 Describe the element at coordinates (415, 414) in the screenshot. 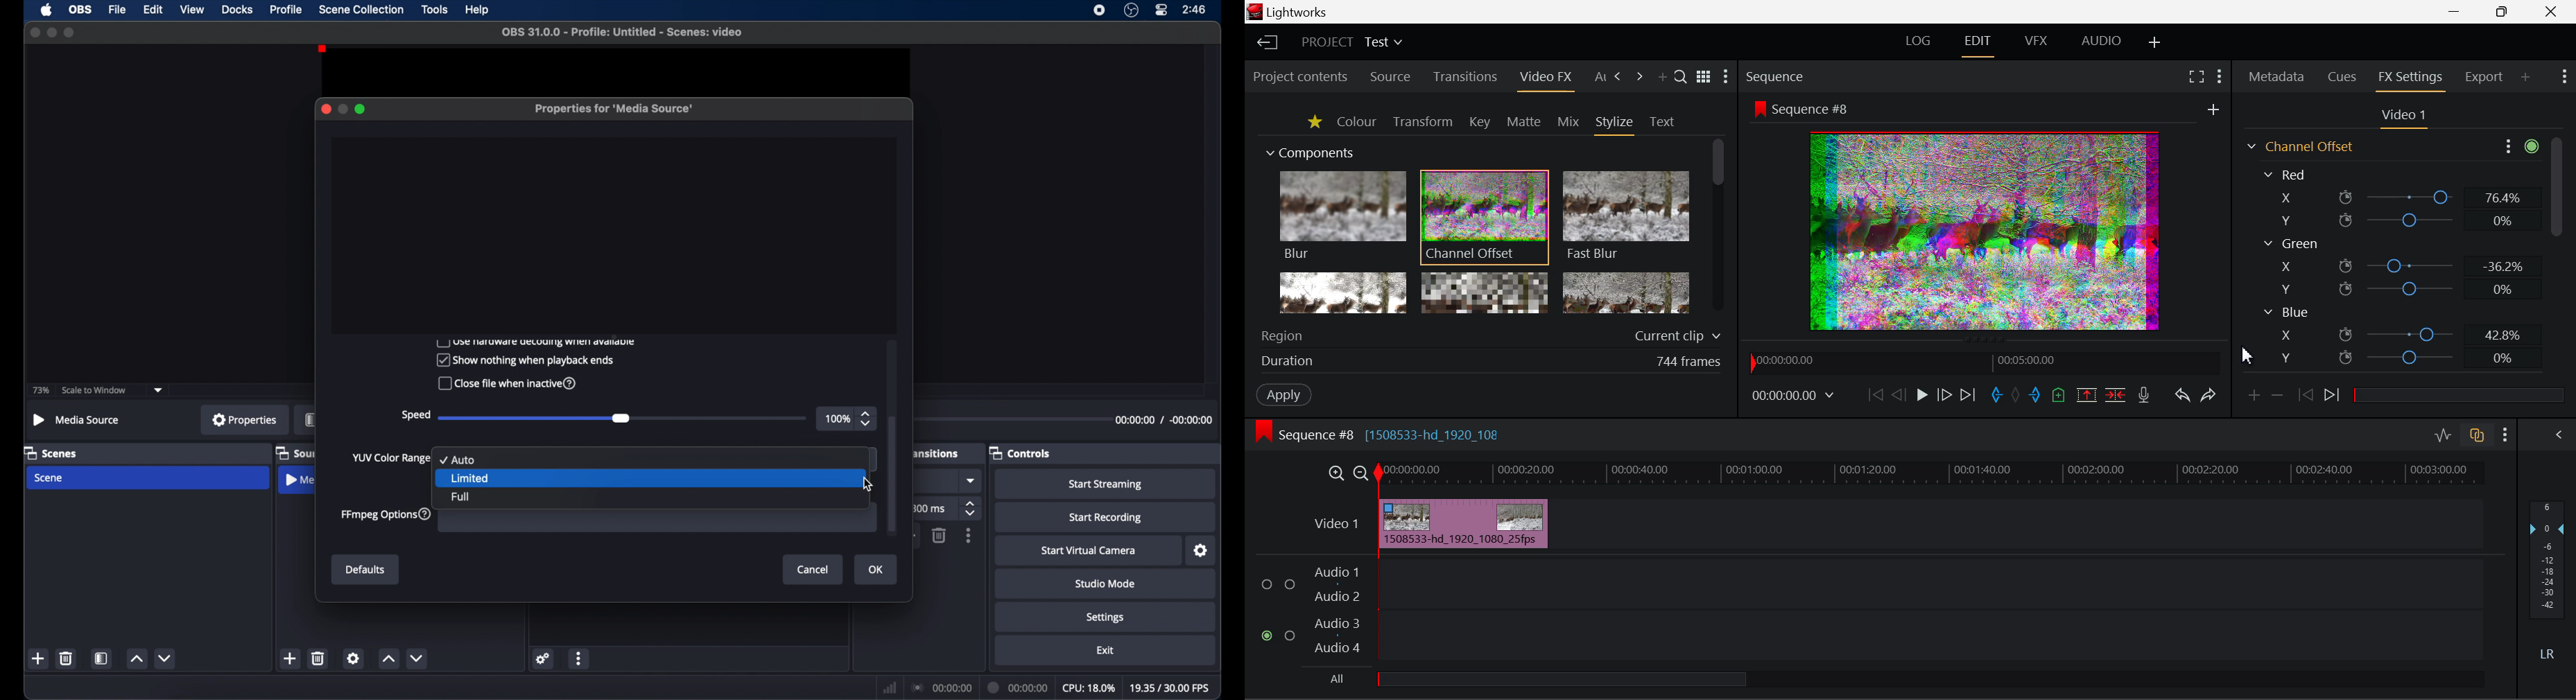

I see `speed` at that location.